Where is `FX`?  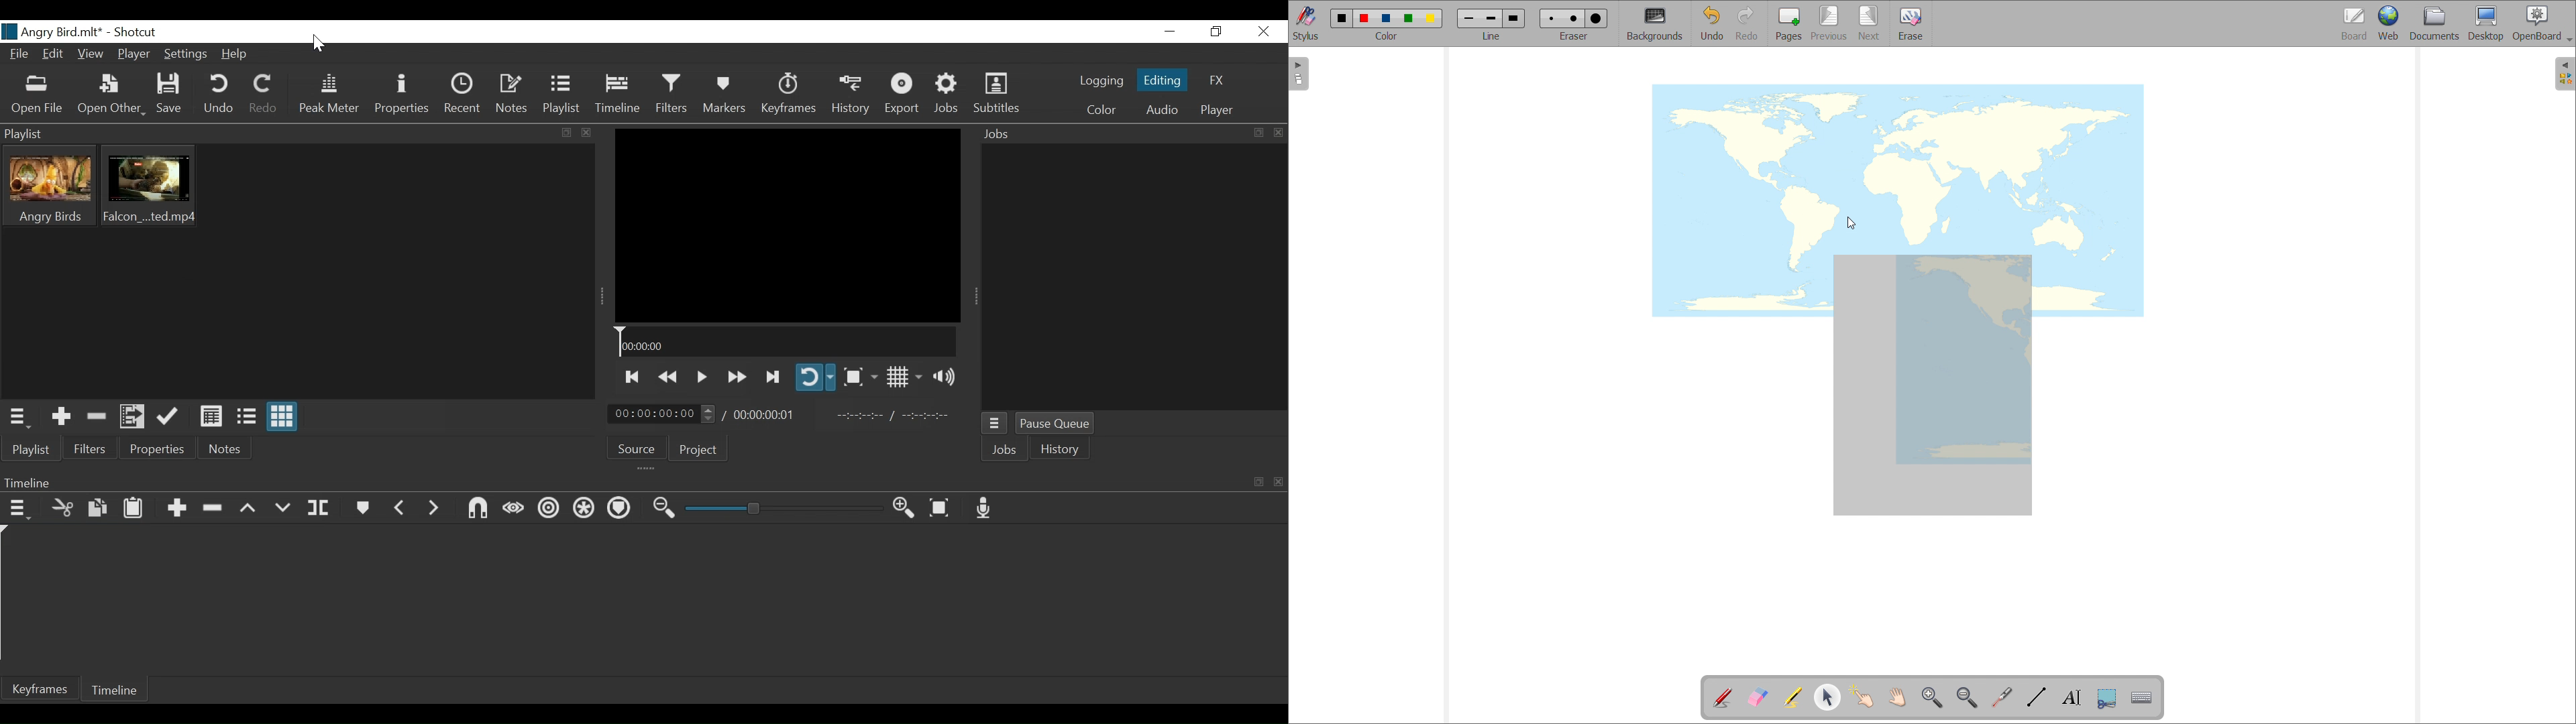 FX is located at coordinates (1217, 79).